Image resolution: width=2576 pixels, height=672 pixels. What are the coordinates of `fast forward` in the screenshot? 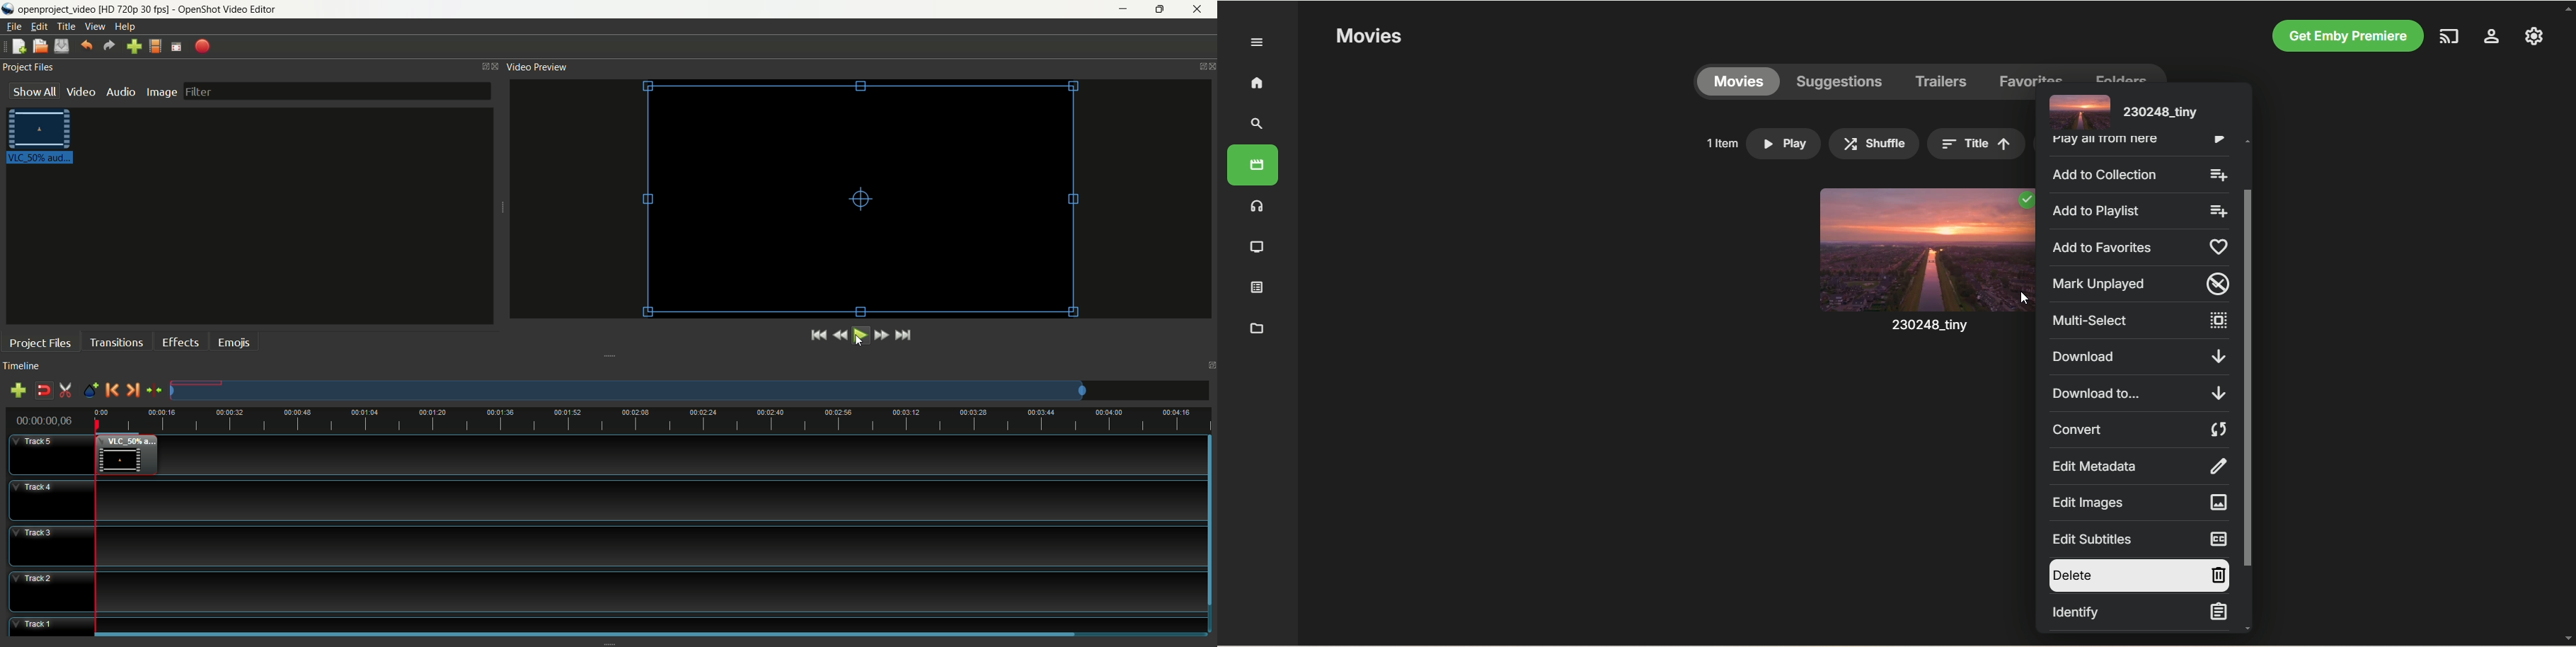 It's located at (881, 335).